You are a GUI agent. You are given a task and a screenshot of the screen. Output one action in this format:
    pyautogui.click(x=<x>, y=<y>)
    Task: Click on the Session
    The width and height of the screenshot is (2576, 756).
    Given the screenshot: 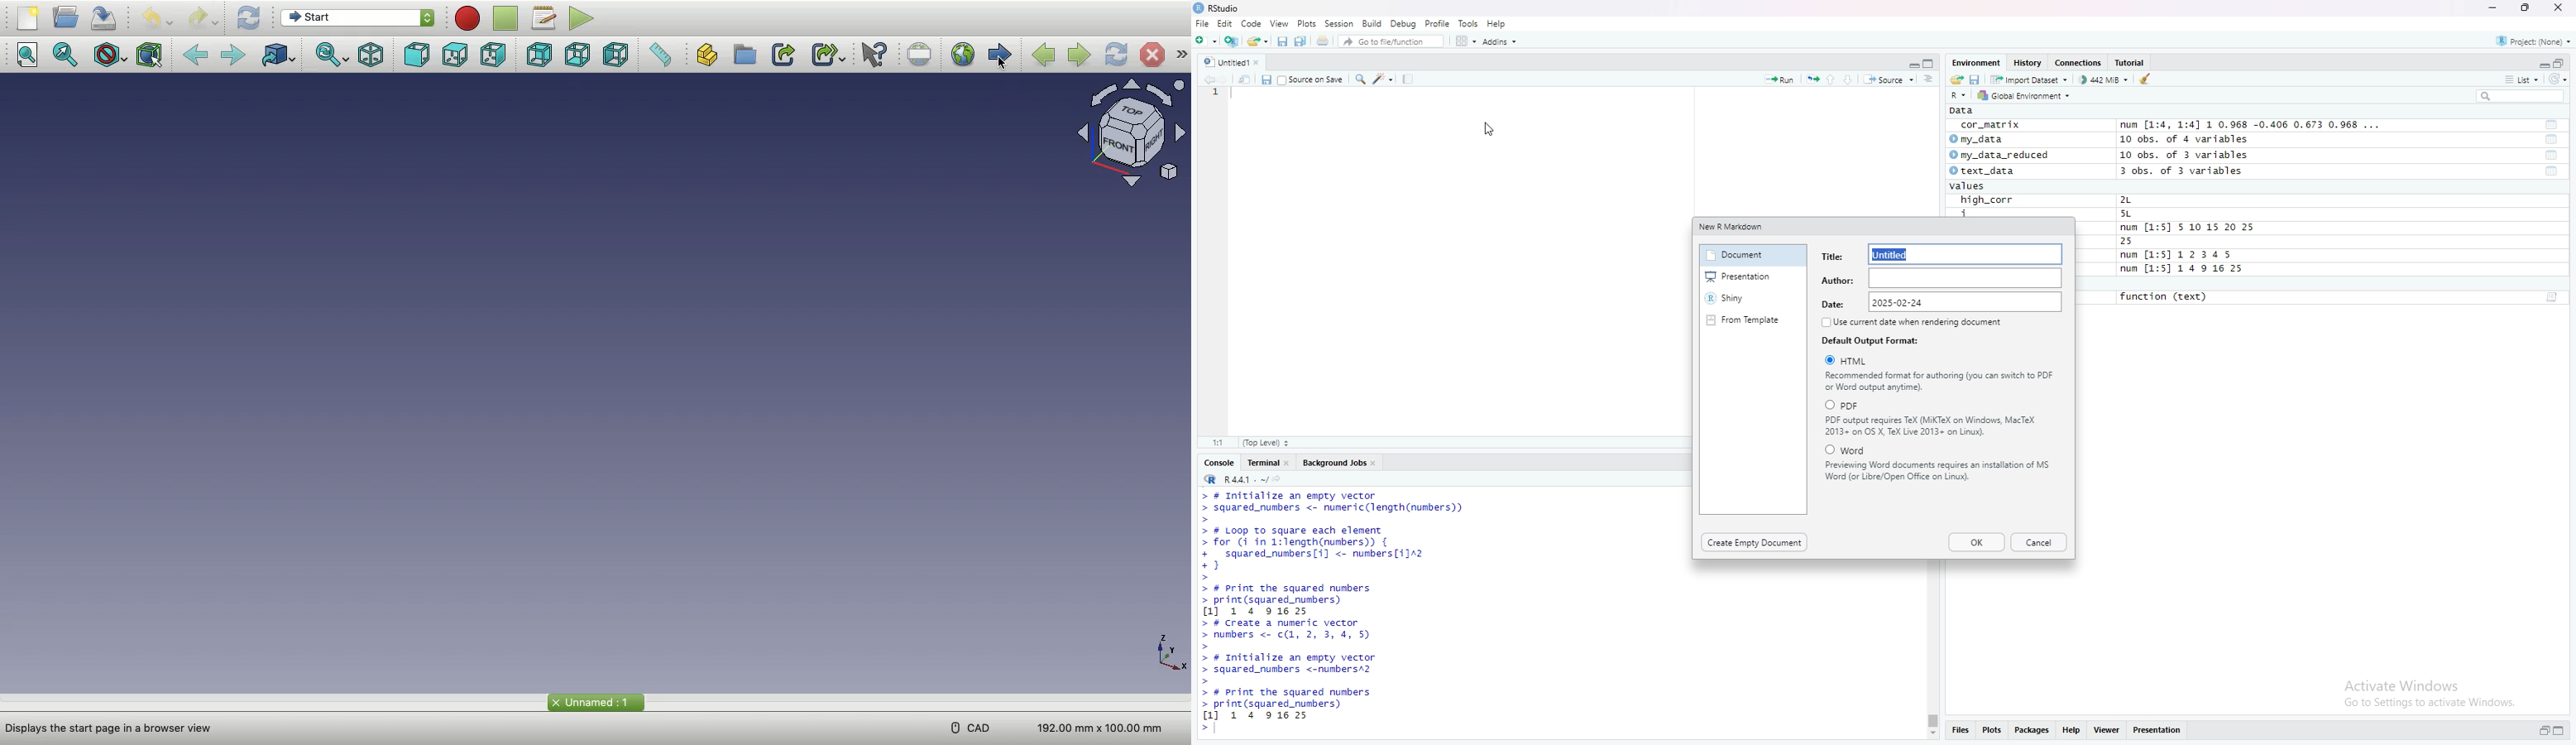 What is the action you would take?
    pyautogui.click(x=1338, y=25)
    